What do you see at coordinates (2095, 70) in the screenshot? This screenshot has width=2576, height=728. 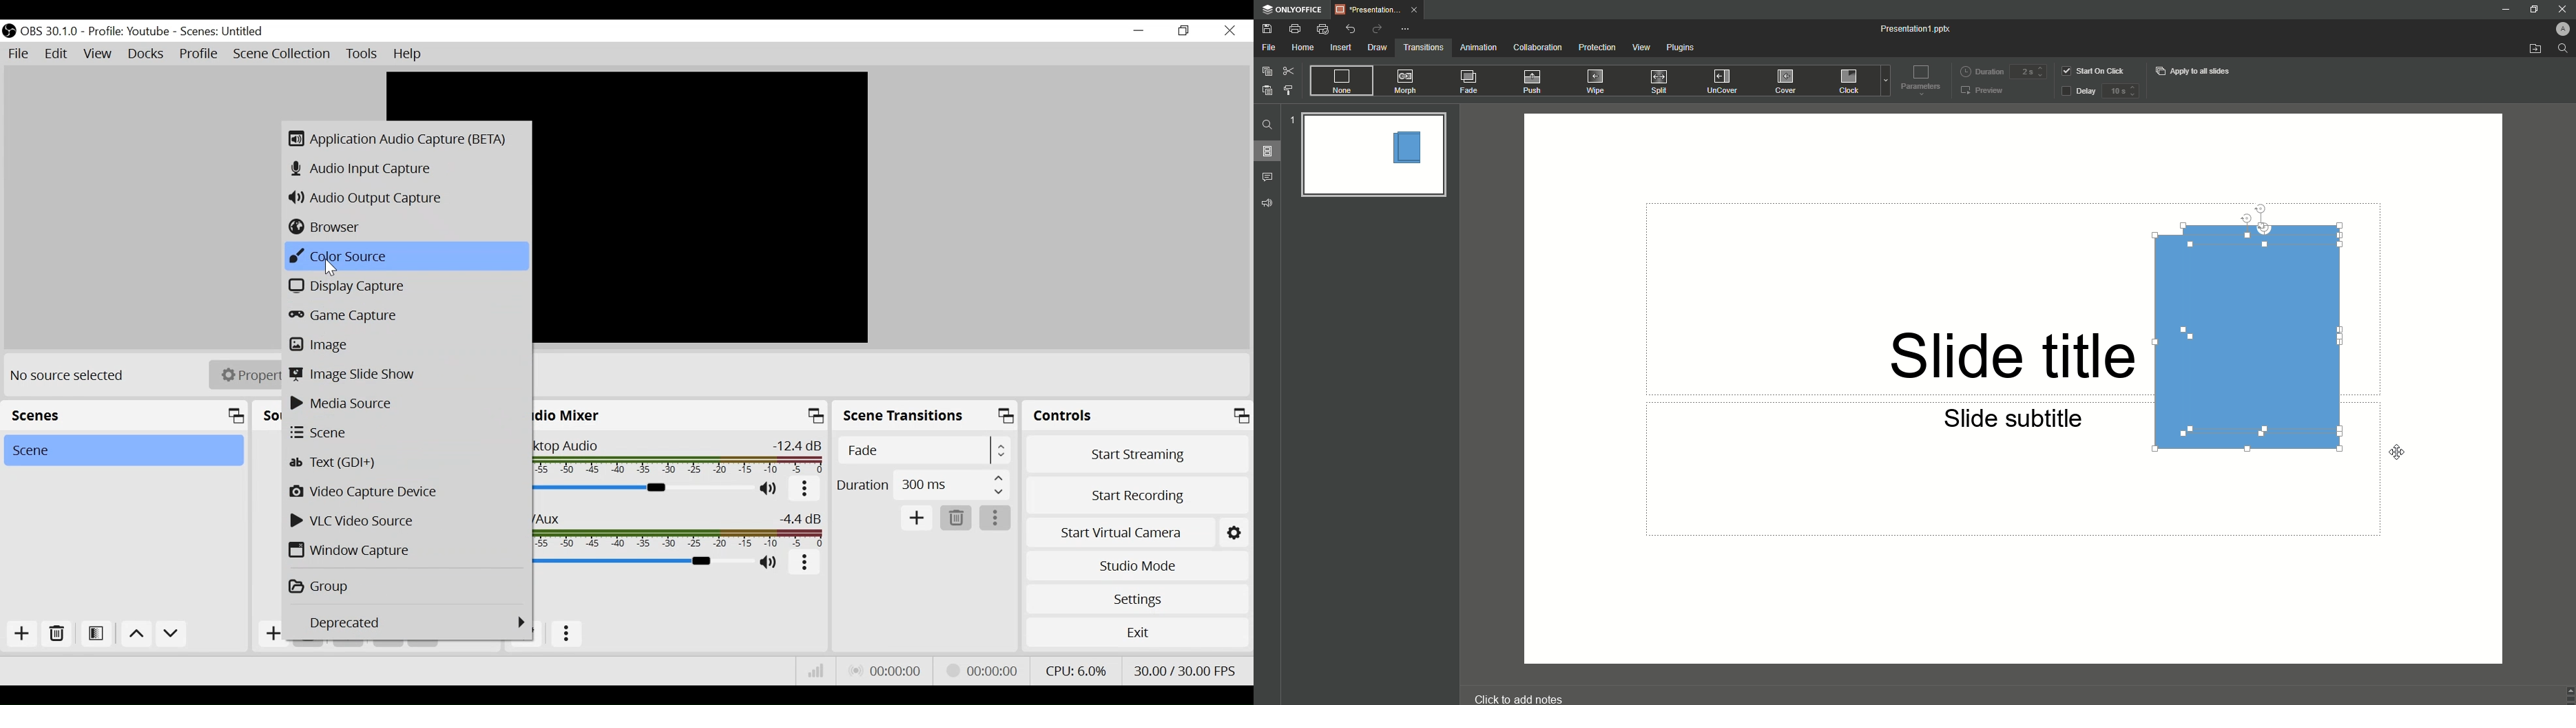 I see `Start on click` at bounding box center [2095, 70].